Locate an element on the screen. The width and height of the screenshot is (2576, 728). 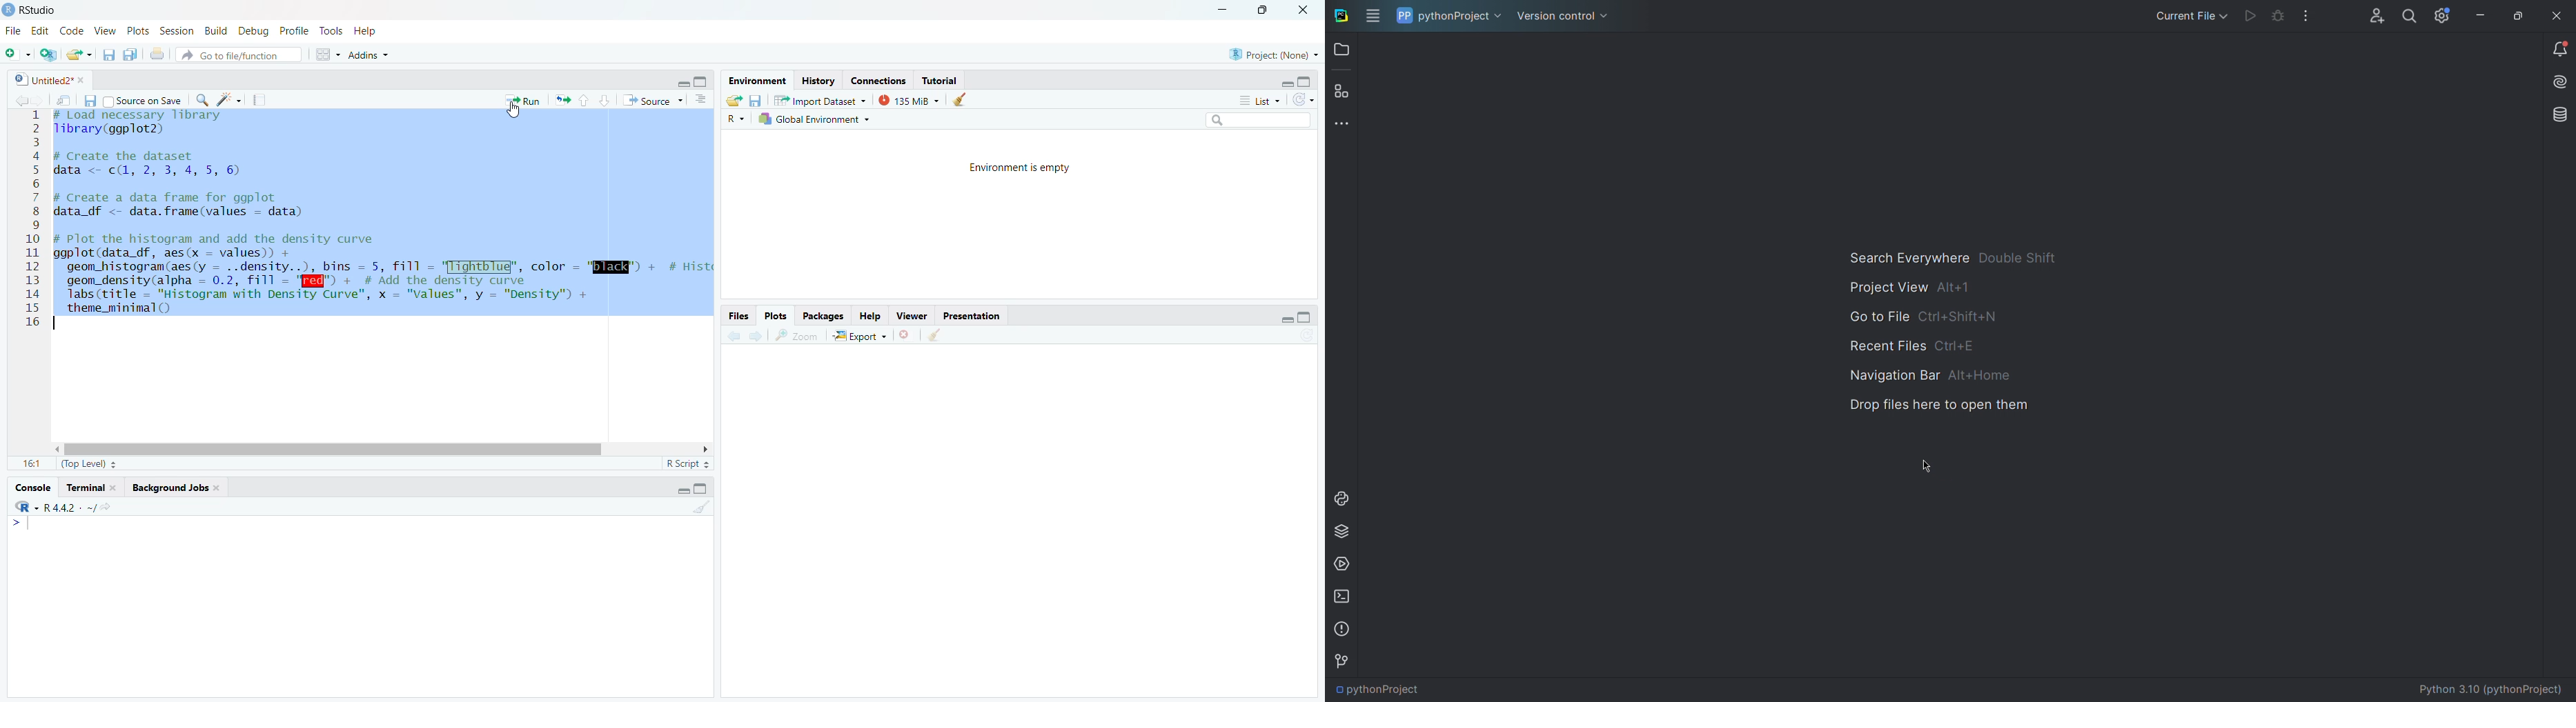
show document outline is located at coordinates (701, 100).